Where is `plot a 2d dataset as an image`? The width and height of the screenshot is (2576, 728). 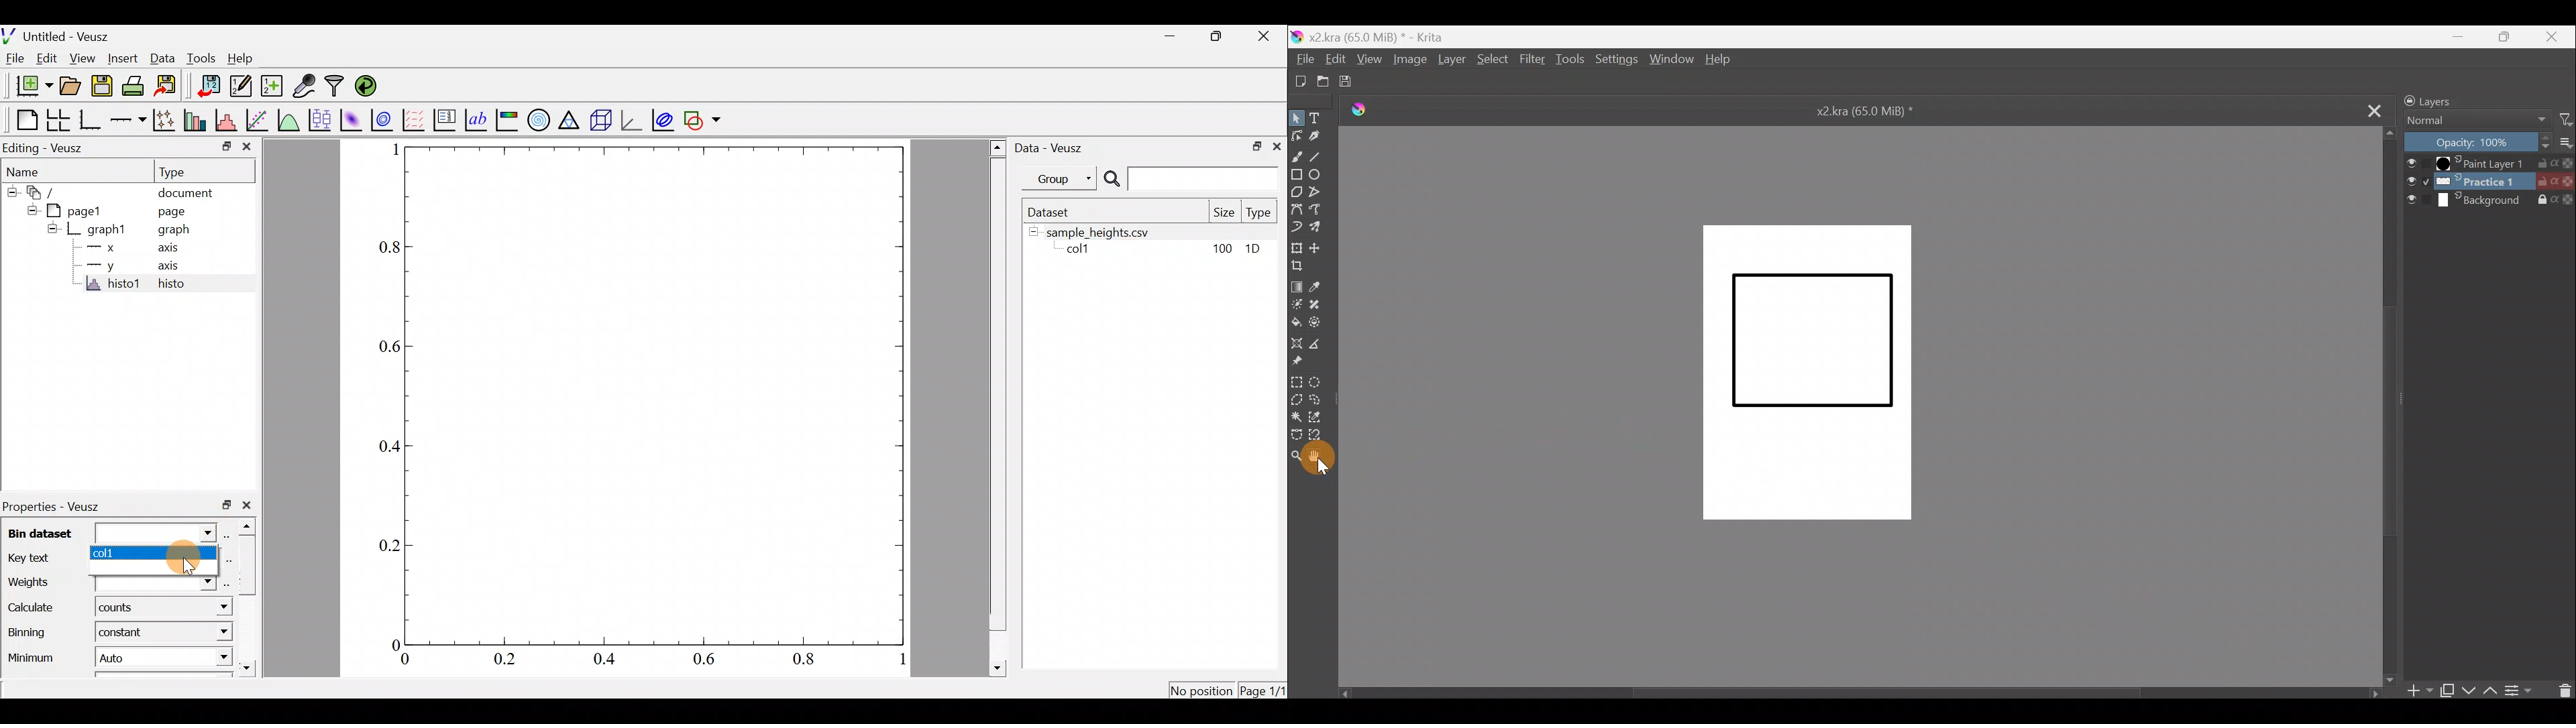 plot a 2d dataset as an image is located at coordinates (351, 119).